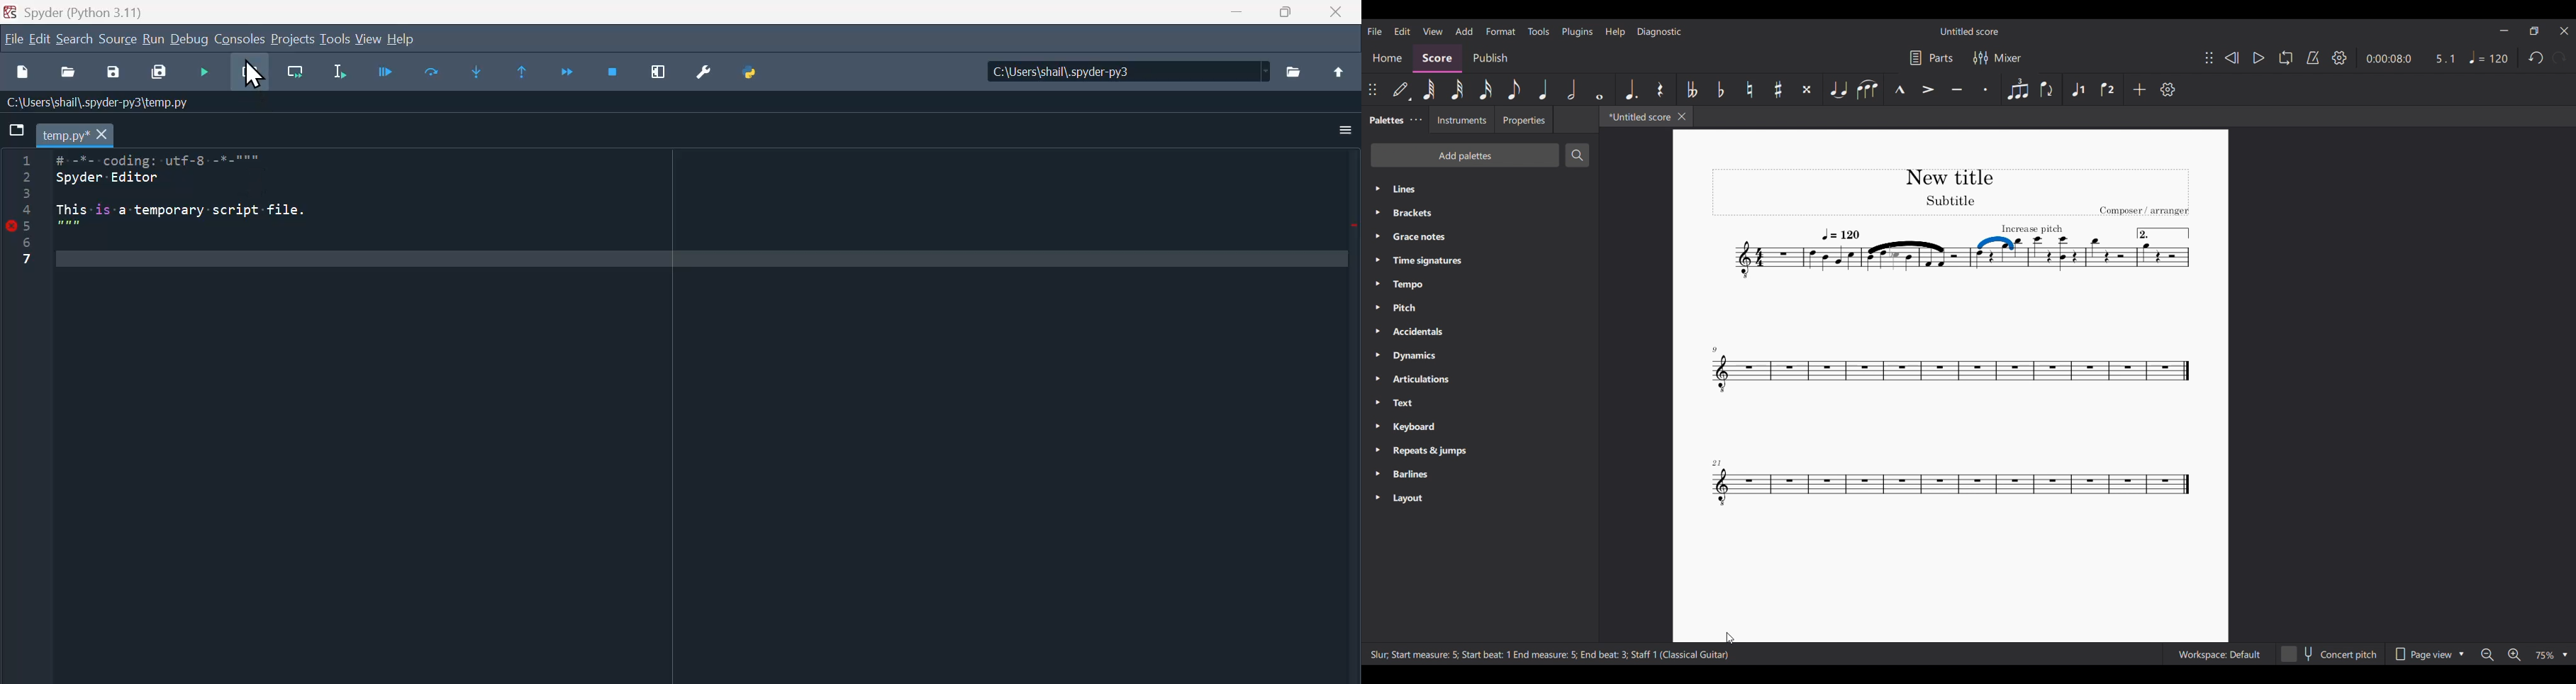 The height and width of the screenshot is (700, 2576). What do you see at coordinates (241, 39) in the screenshot?
I see `Consoles` at bounding box center [241, 39].